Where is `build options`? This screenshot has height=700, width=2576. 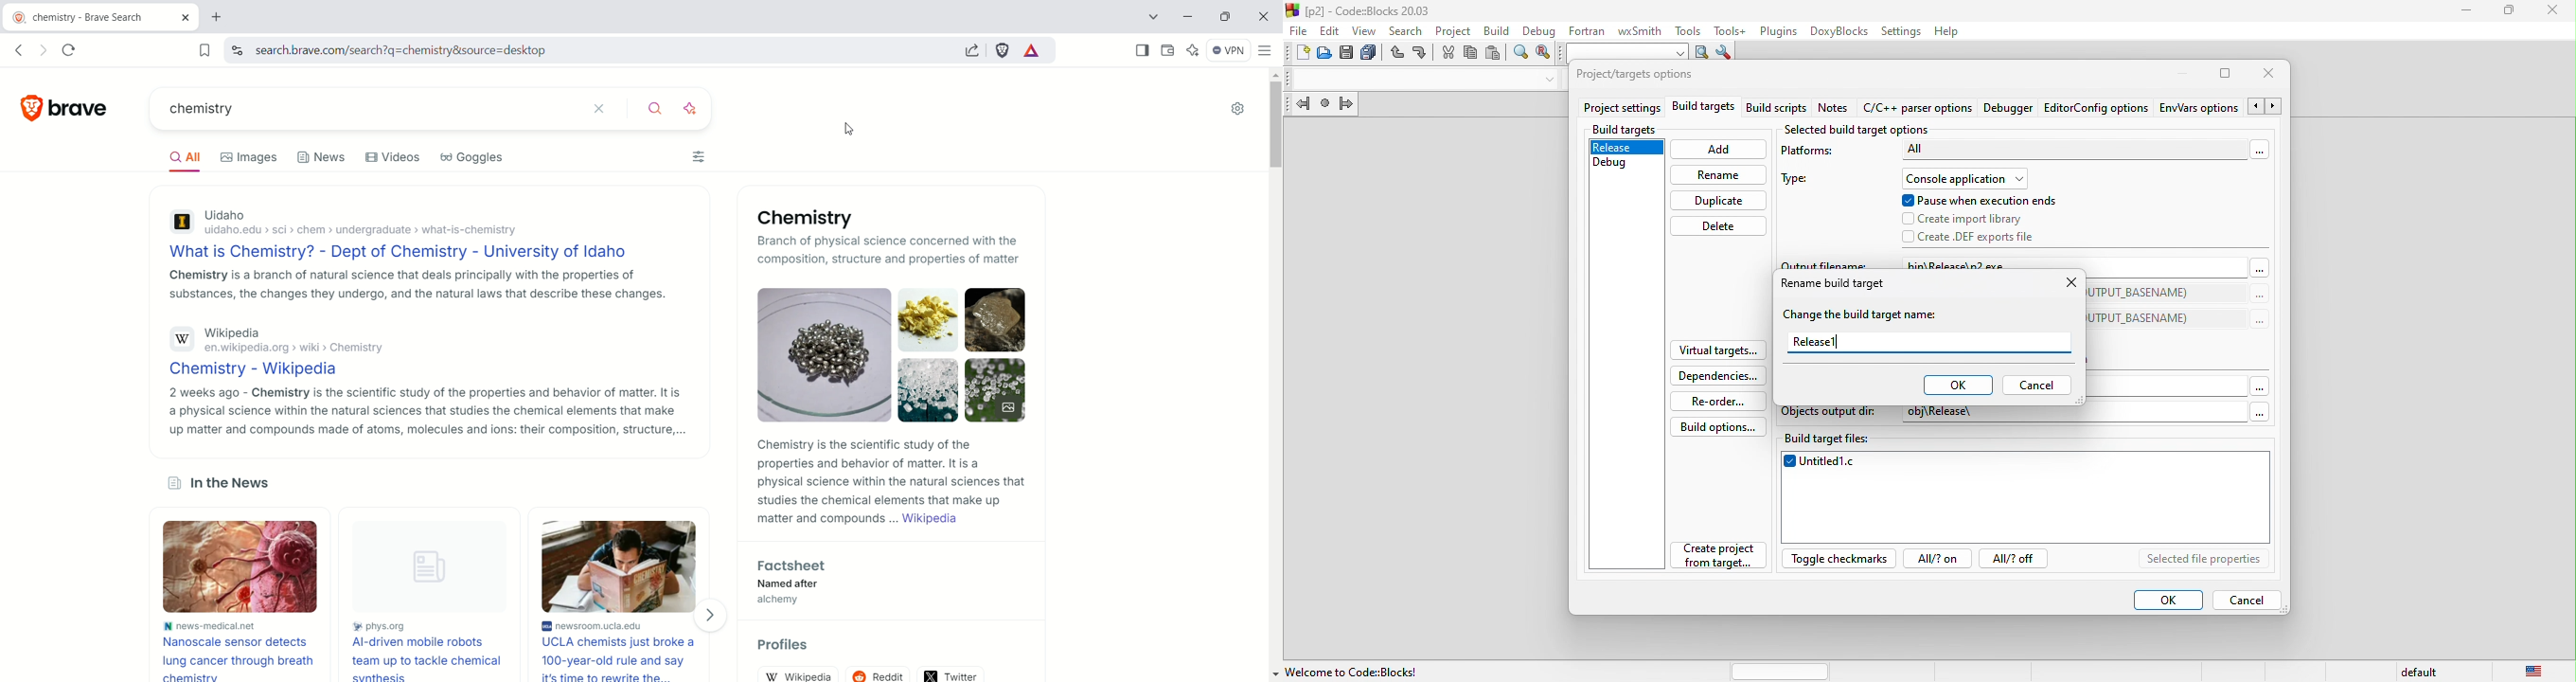
build options is located at coordinates (1726, 427).